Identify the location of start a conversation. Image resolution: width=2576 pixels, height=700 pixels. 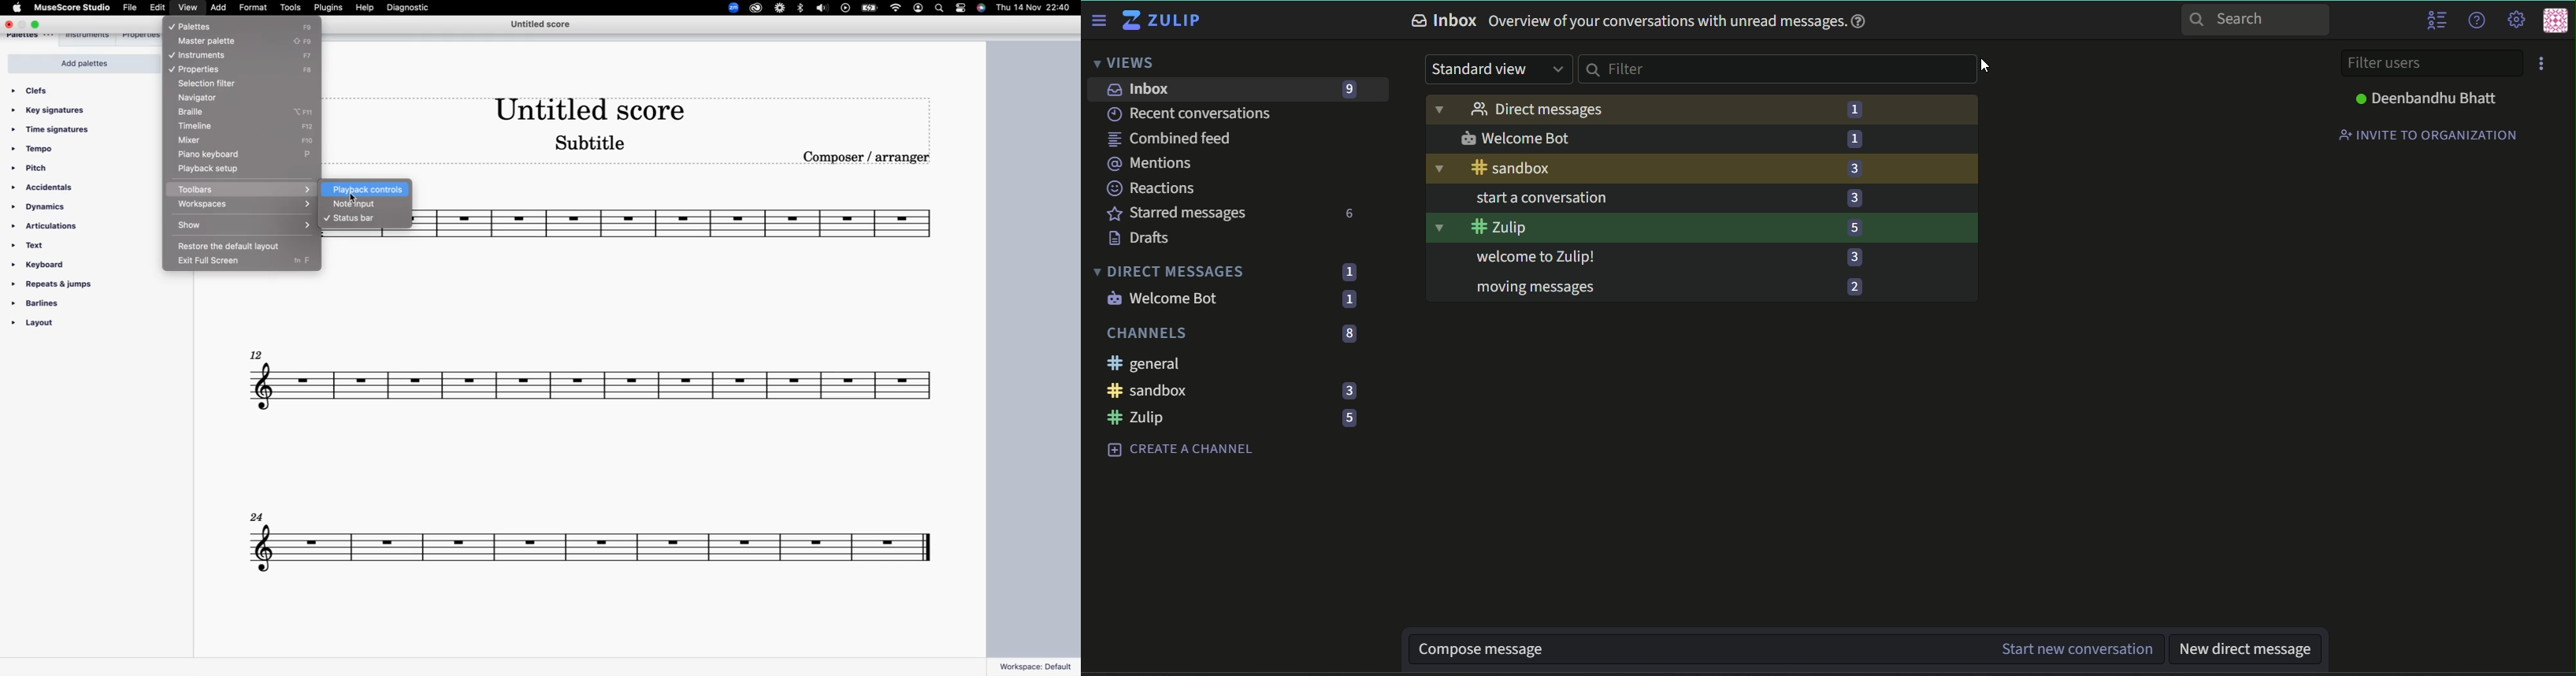
(1651, 256).